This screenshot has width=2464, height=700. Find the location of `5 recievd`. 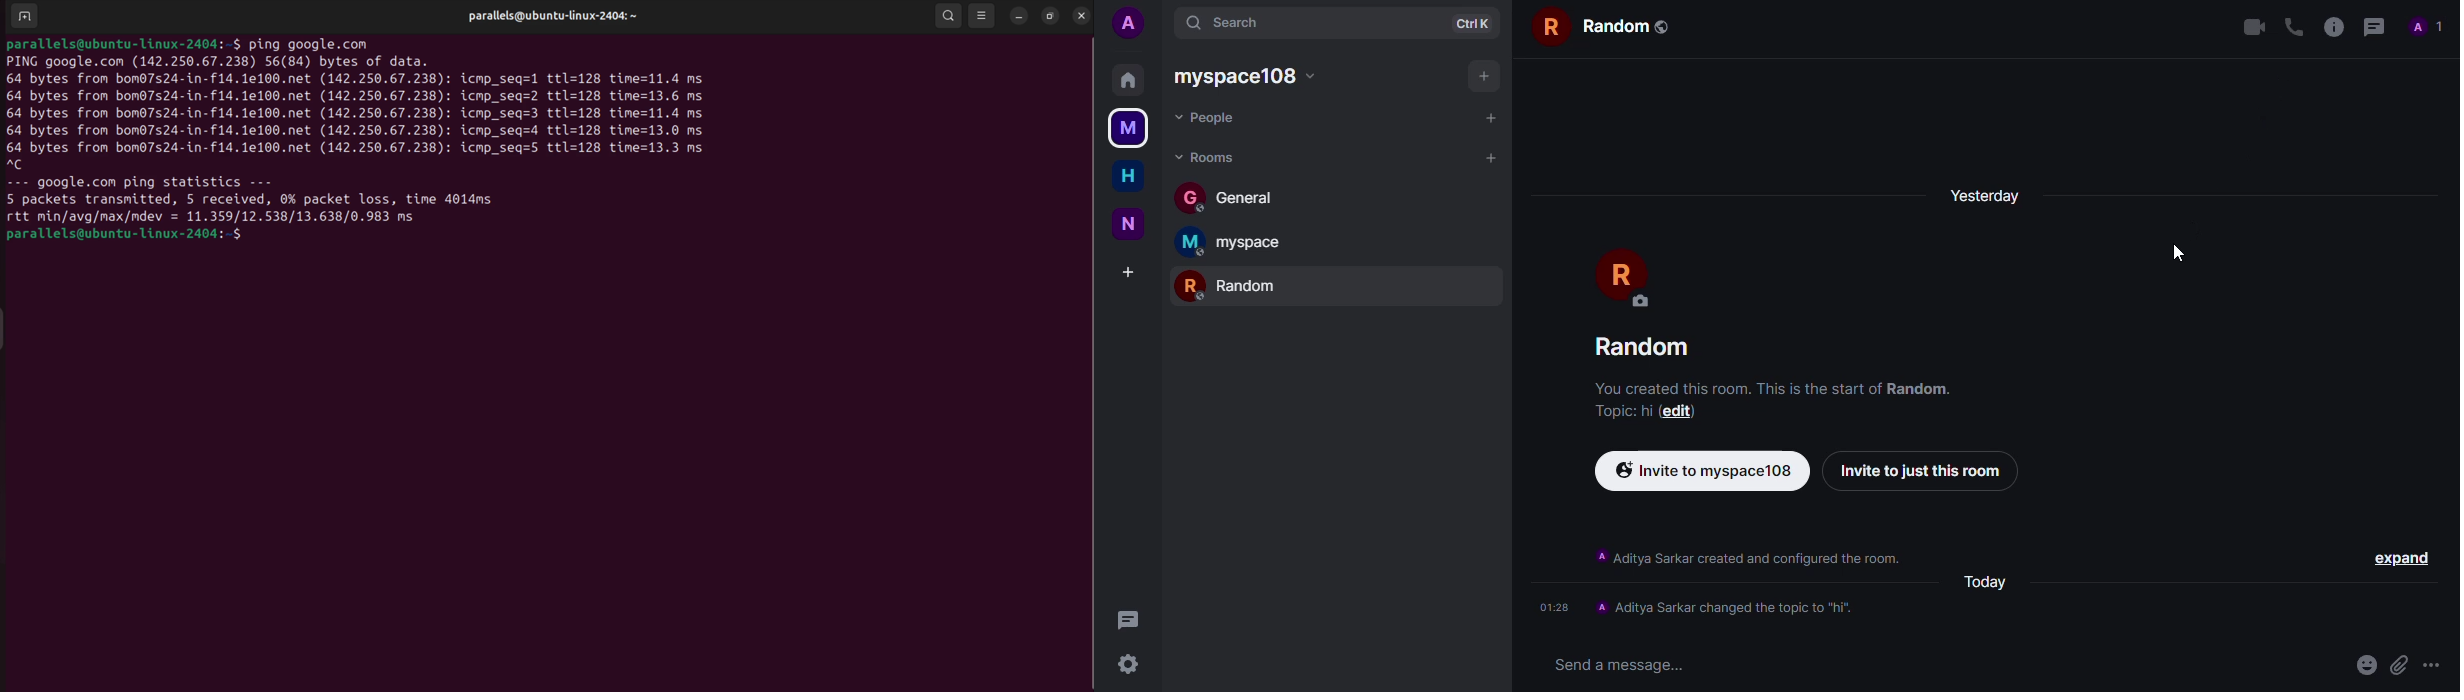

5 recievd is located at coordinates (229, 201).